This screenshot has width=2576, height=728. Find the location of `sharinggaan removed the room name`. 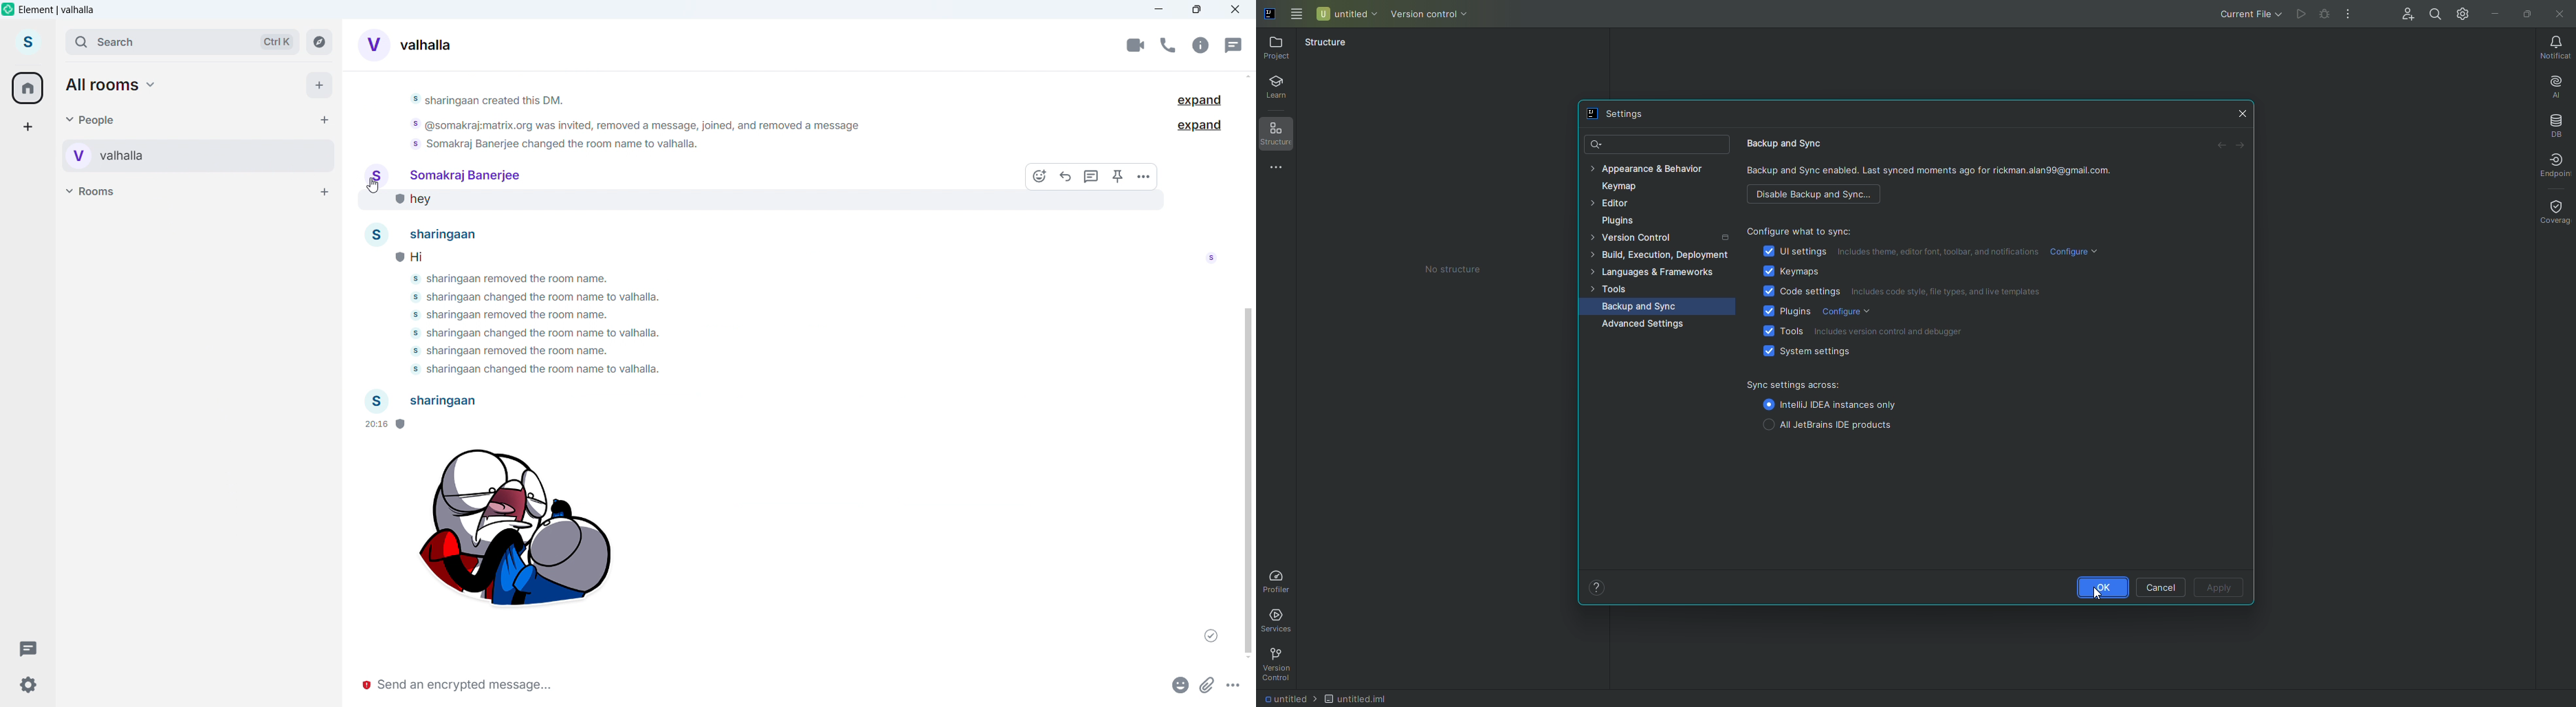

sharinggaan removed the room name is located at coordinates (513, 314).